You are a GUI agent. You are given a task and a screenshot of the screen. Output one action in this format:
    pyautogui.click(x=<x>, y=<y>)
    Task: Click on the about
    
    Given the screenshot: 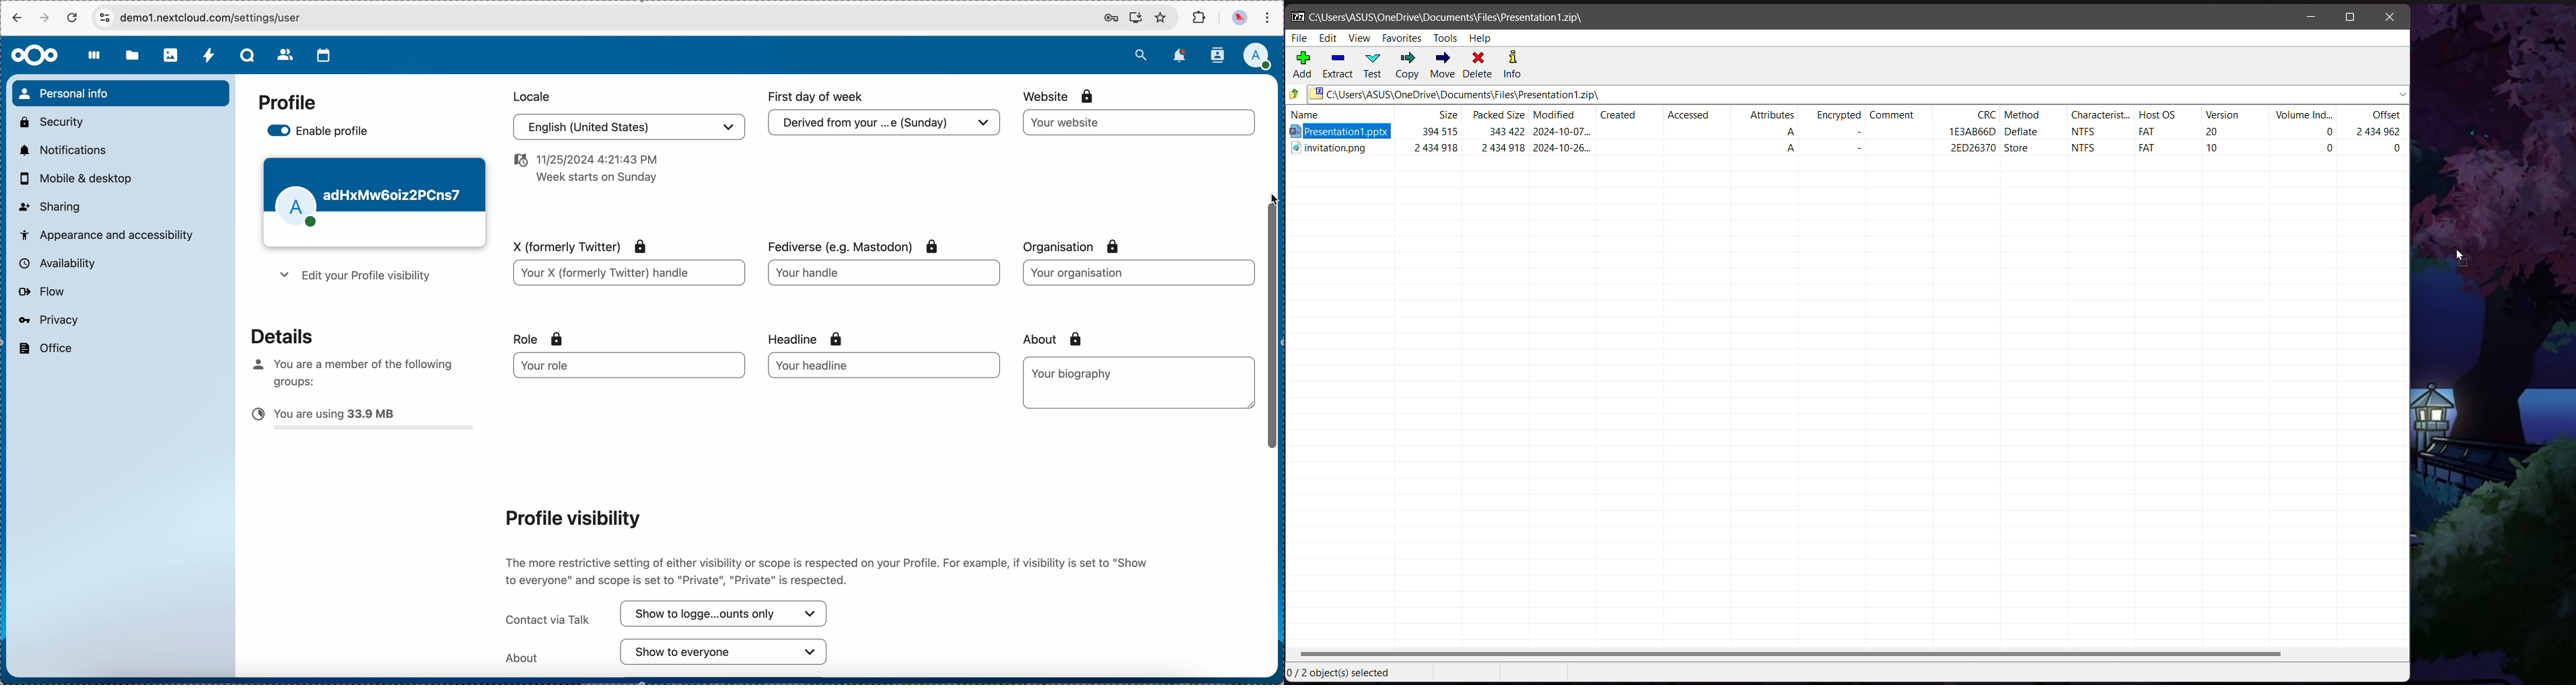 What is the action you would take?
    pyautogui.click(x=1049, y=339)
    